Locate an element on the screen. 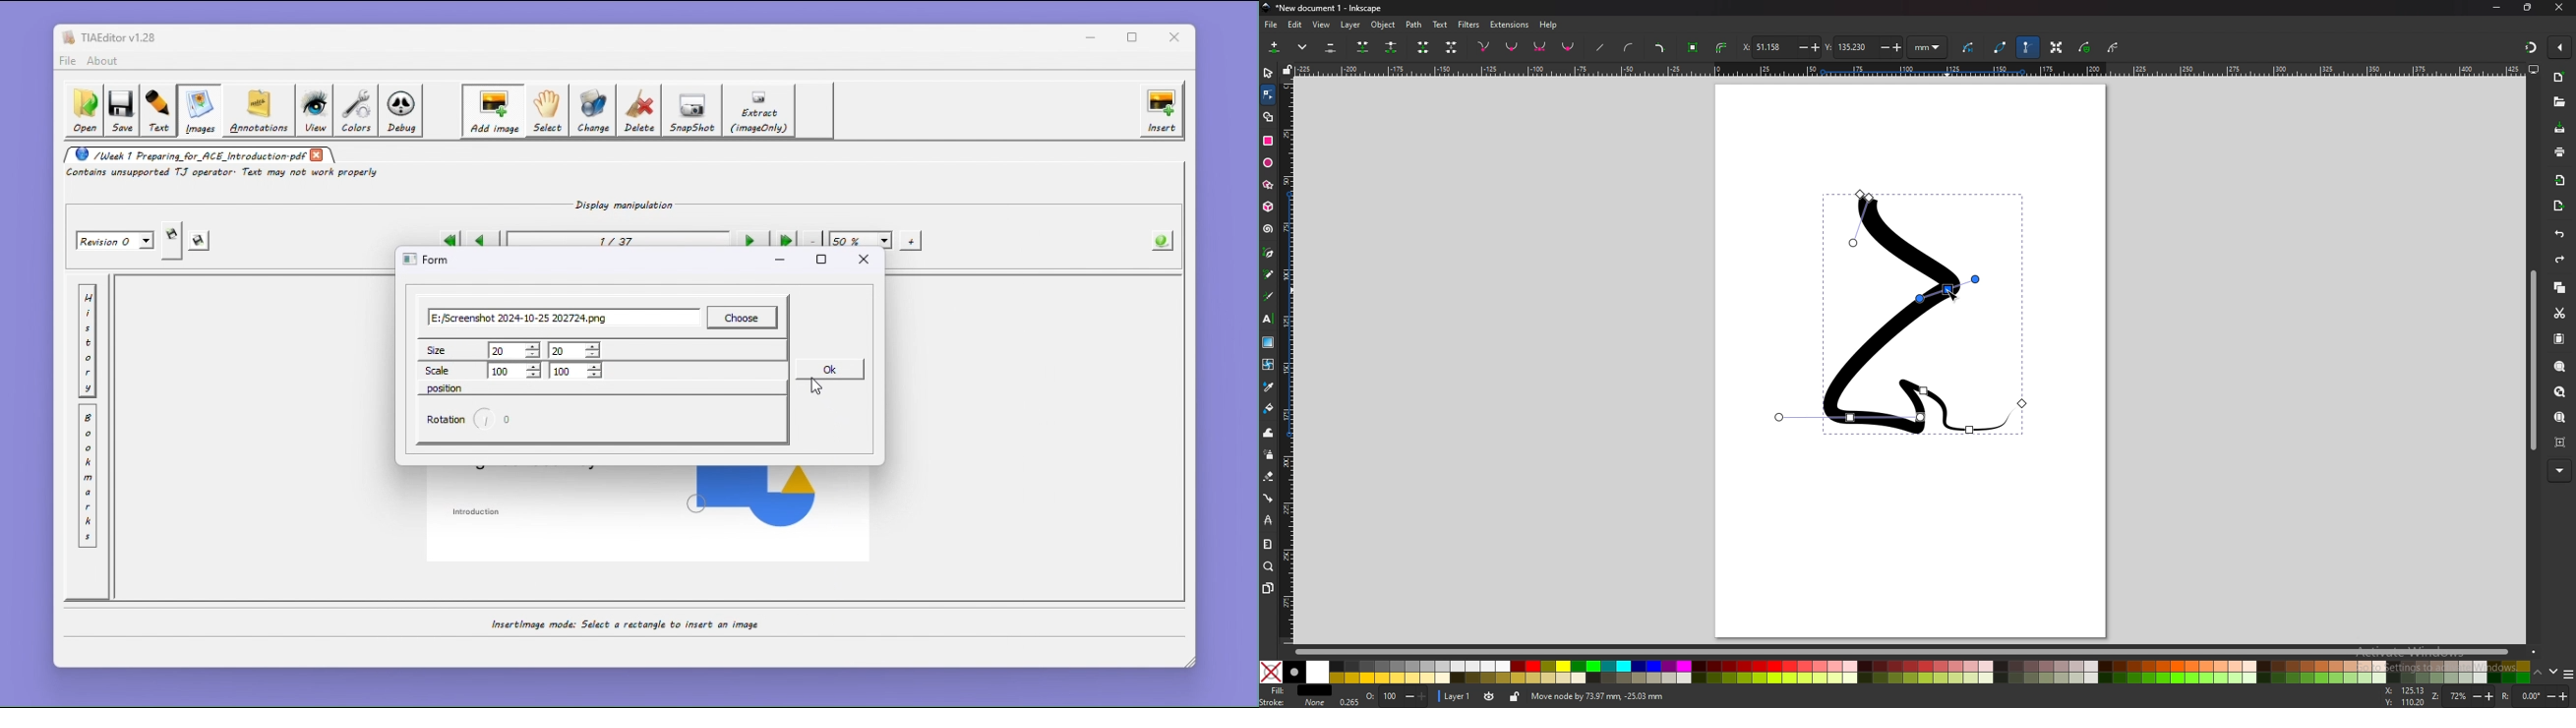 The height and width of the screenshot is (728, 2576). filters is located at coordinates (1470, 23).